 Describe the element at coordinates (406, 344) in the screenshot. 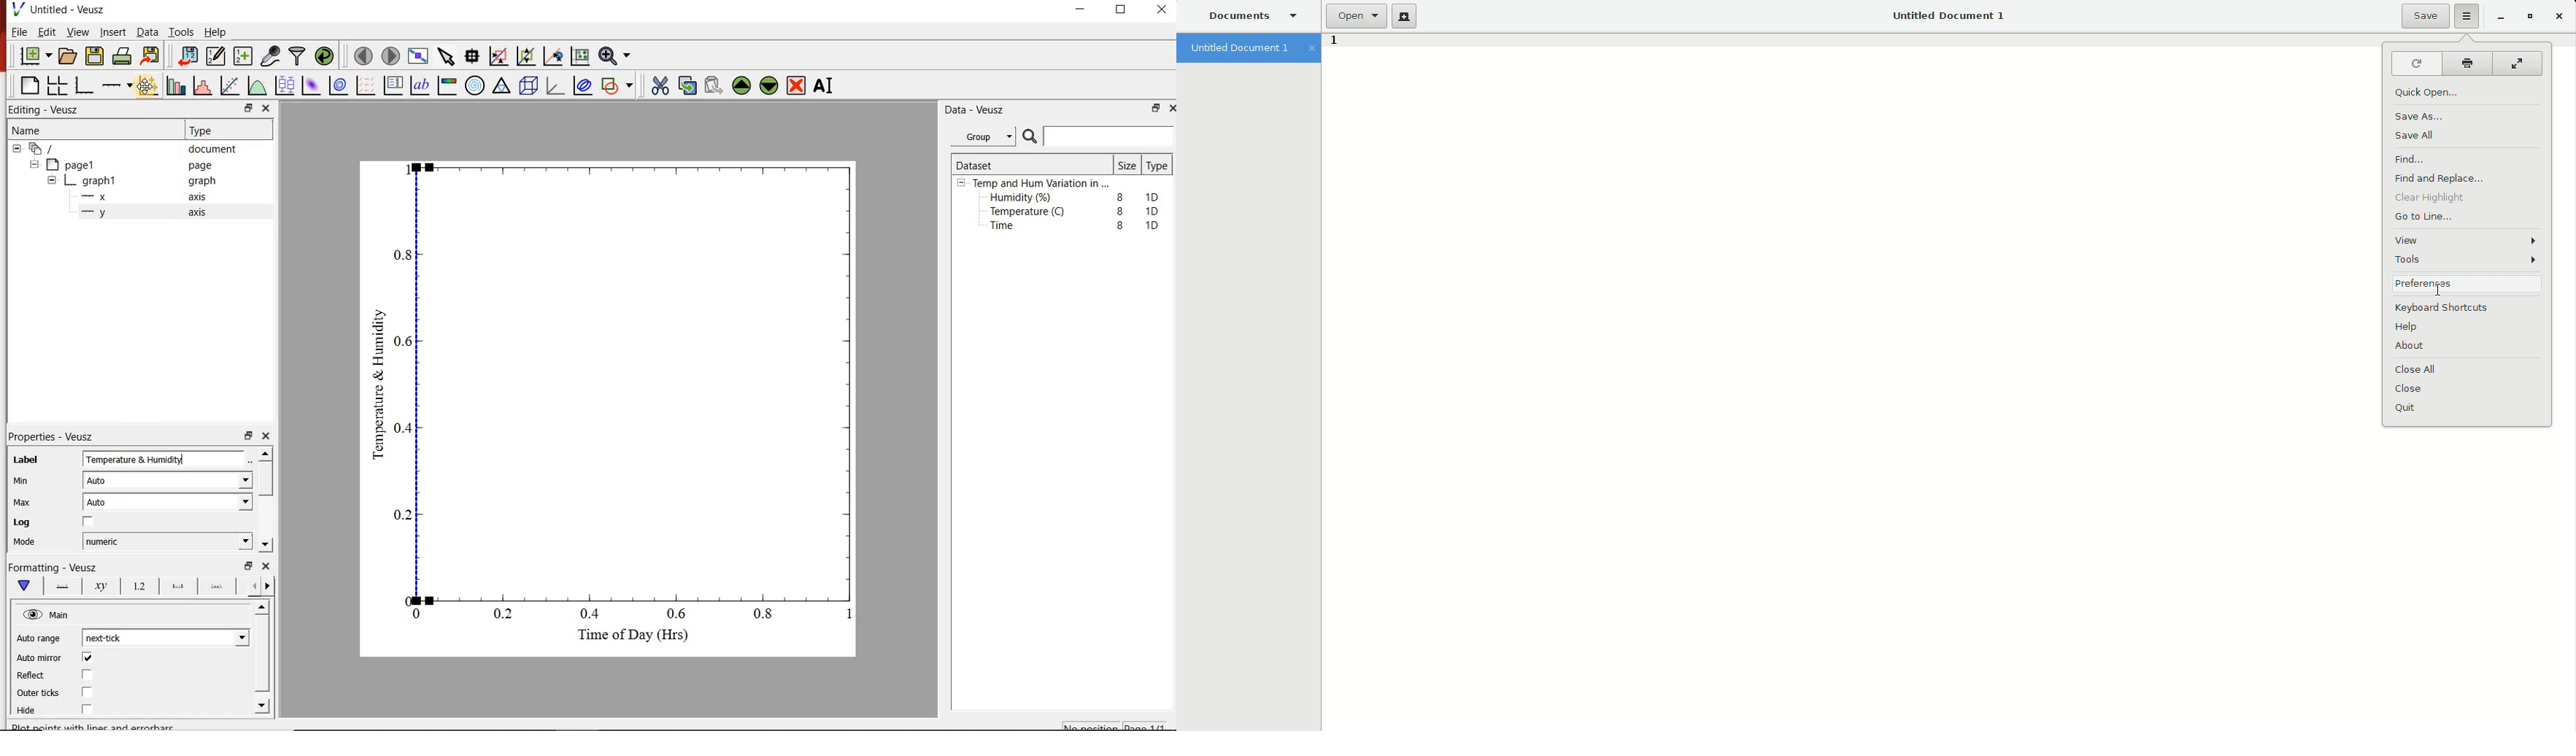

I see `0.6` at that location.